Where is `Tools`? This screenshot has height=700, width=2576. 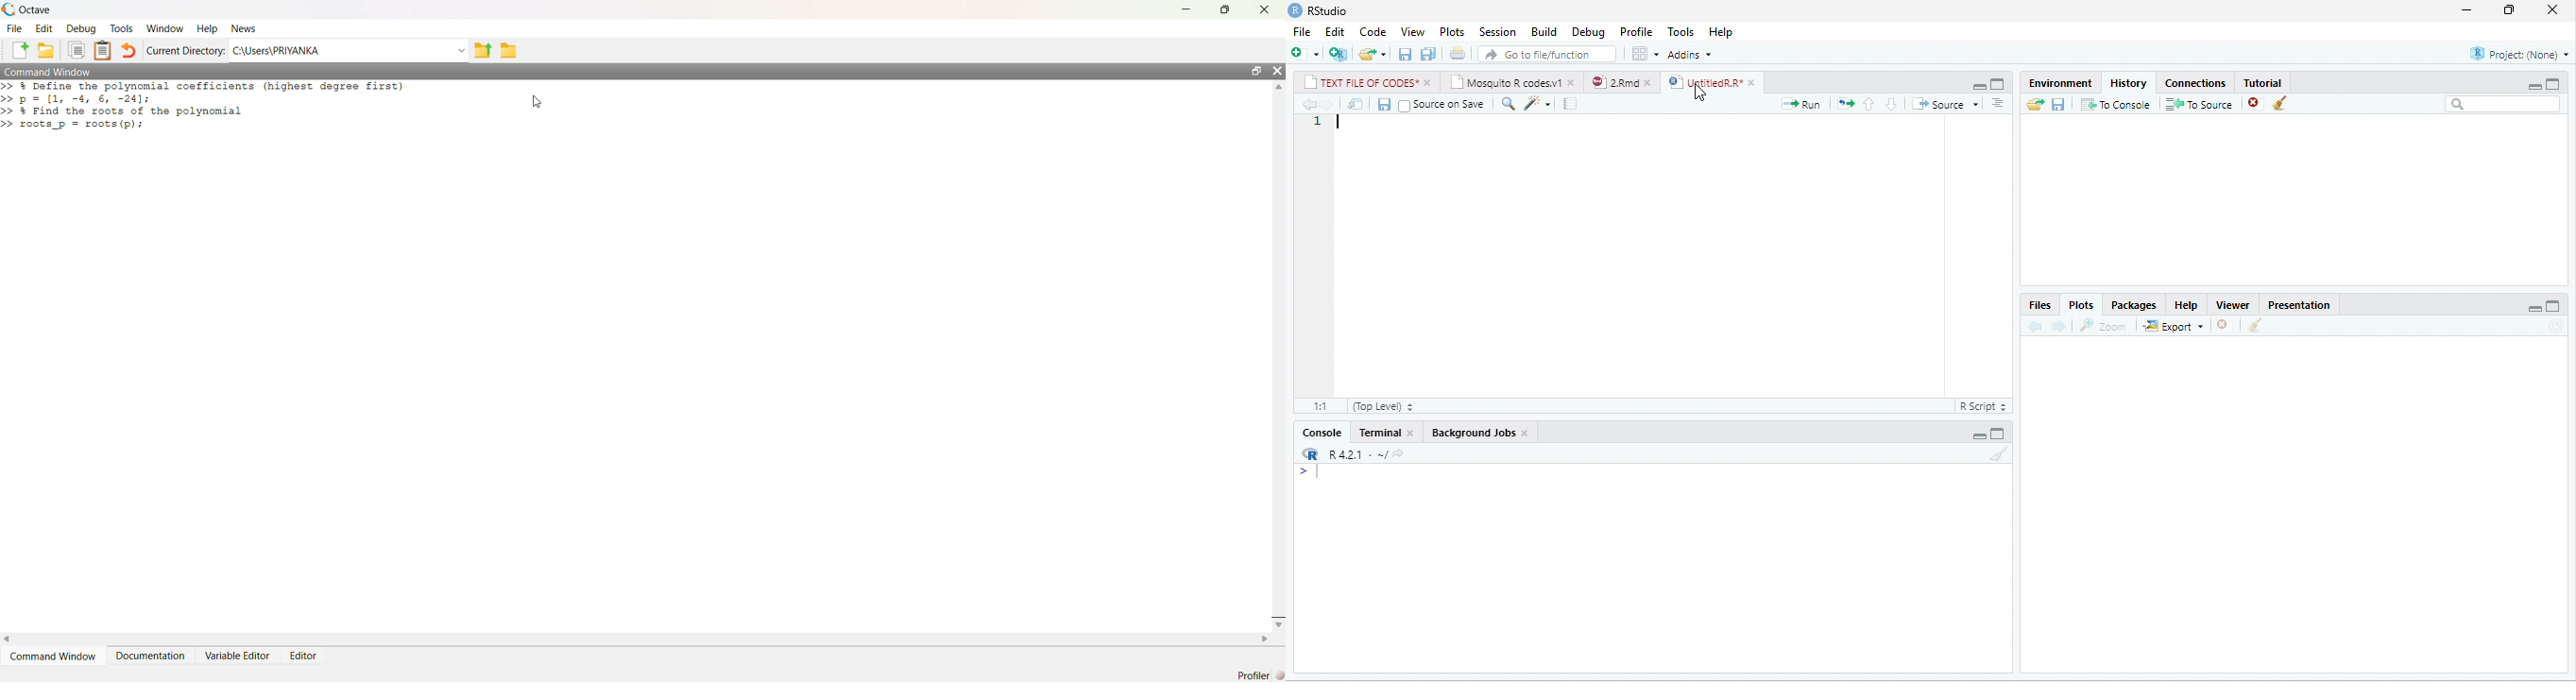
Tools is located at coordinates (1681, 33).